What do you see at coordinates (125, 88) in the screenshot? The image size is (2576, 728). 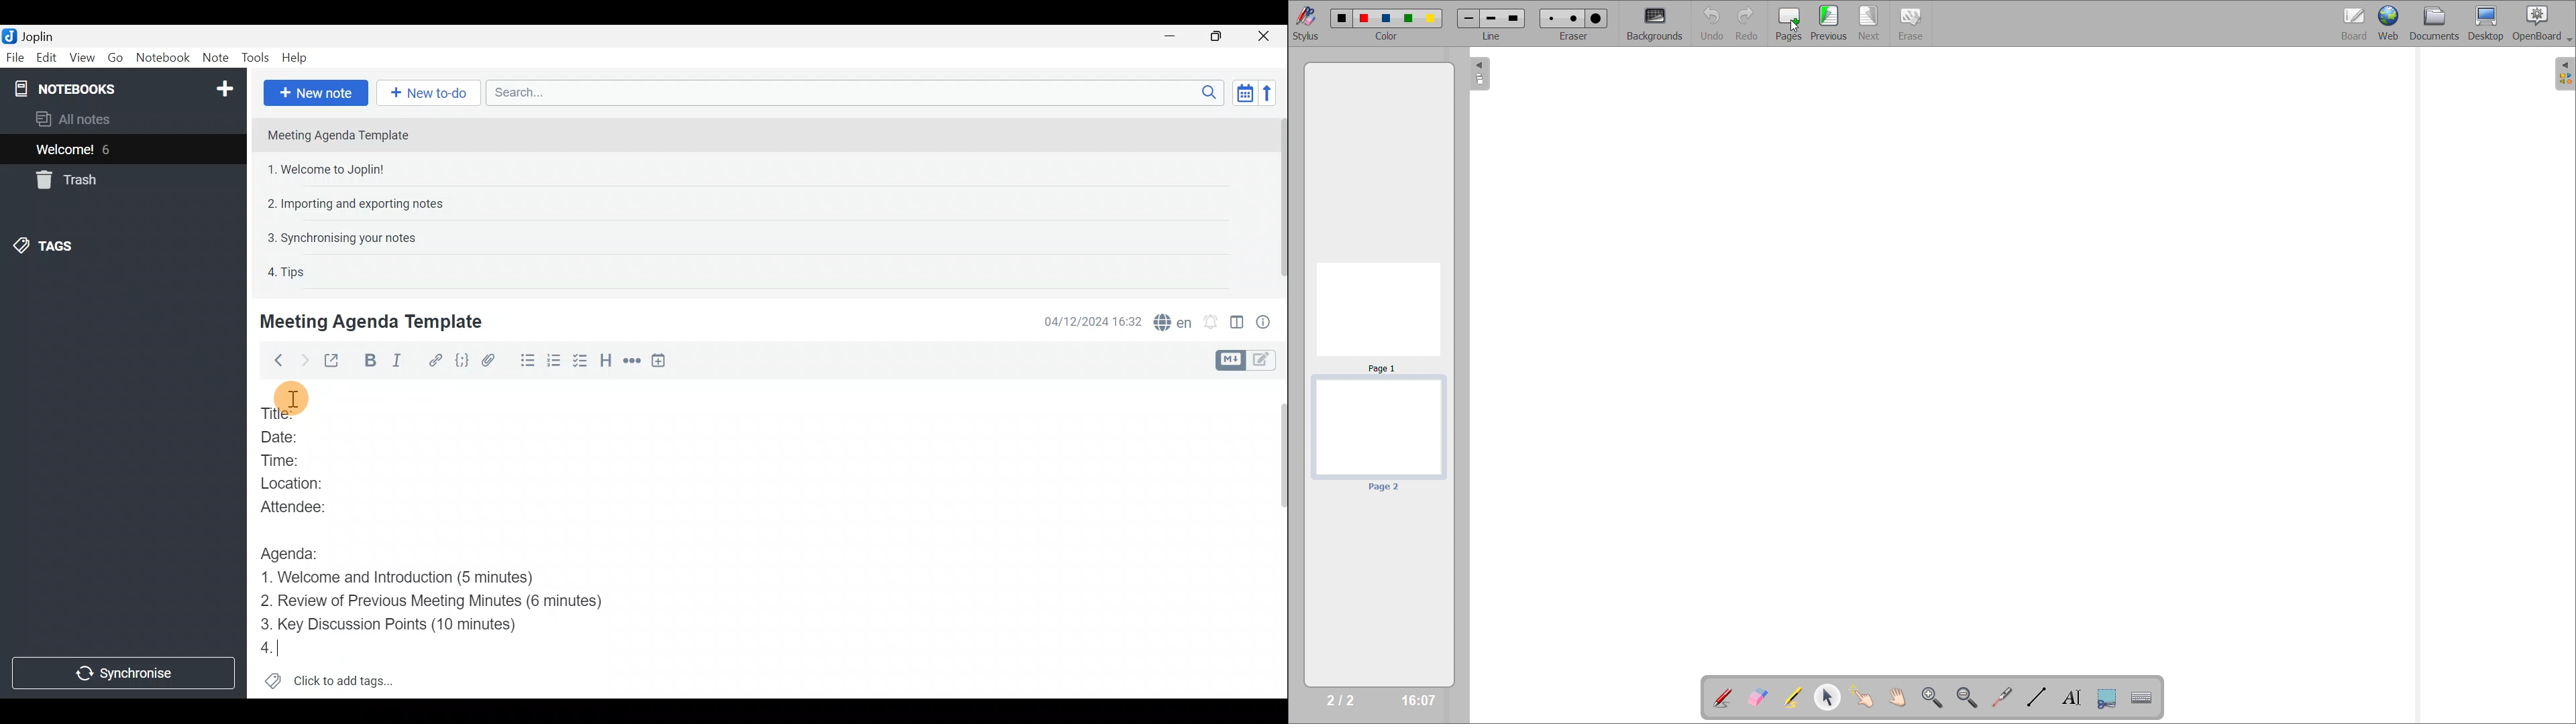 I see `Notebooks` at bounding box center [125, 88].